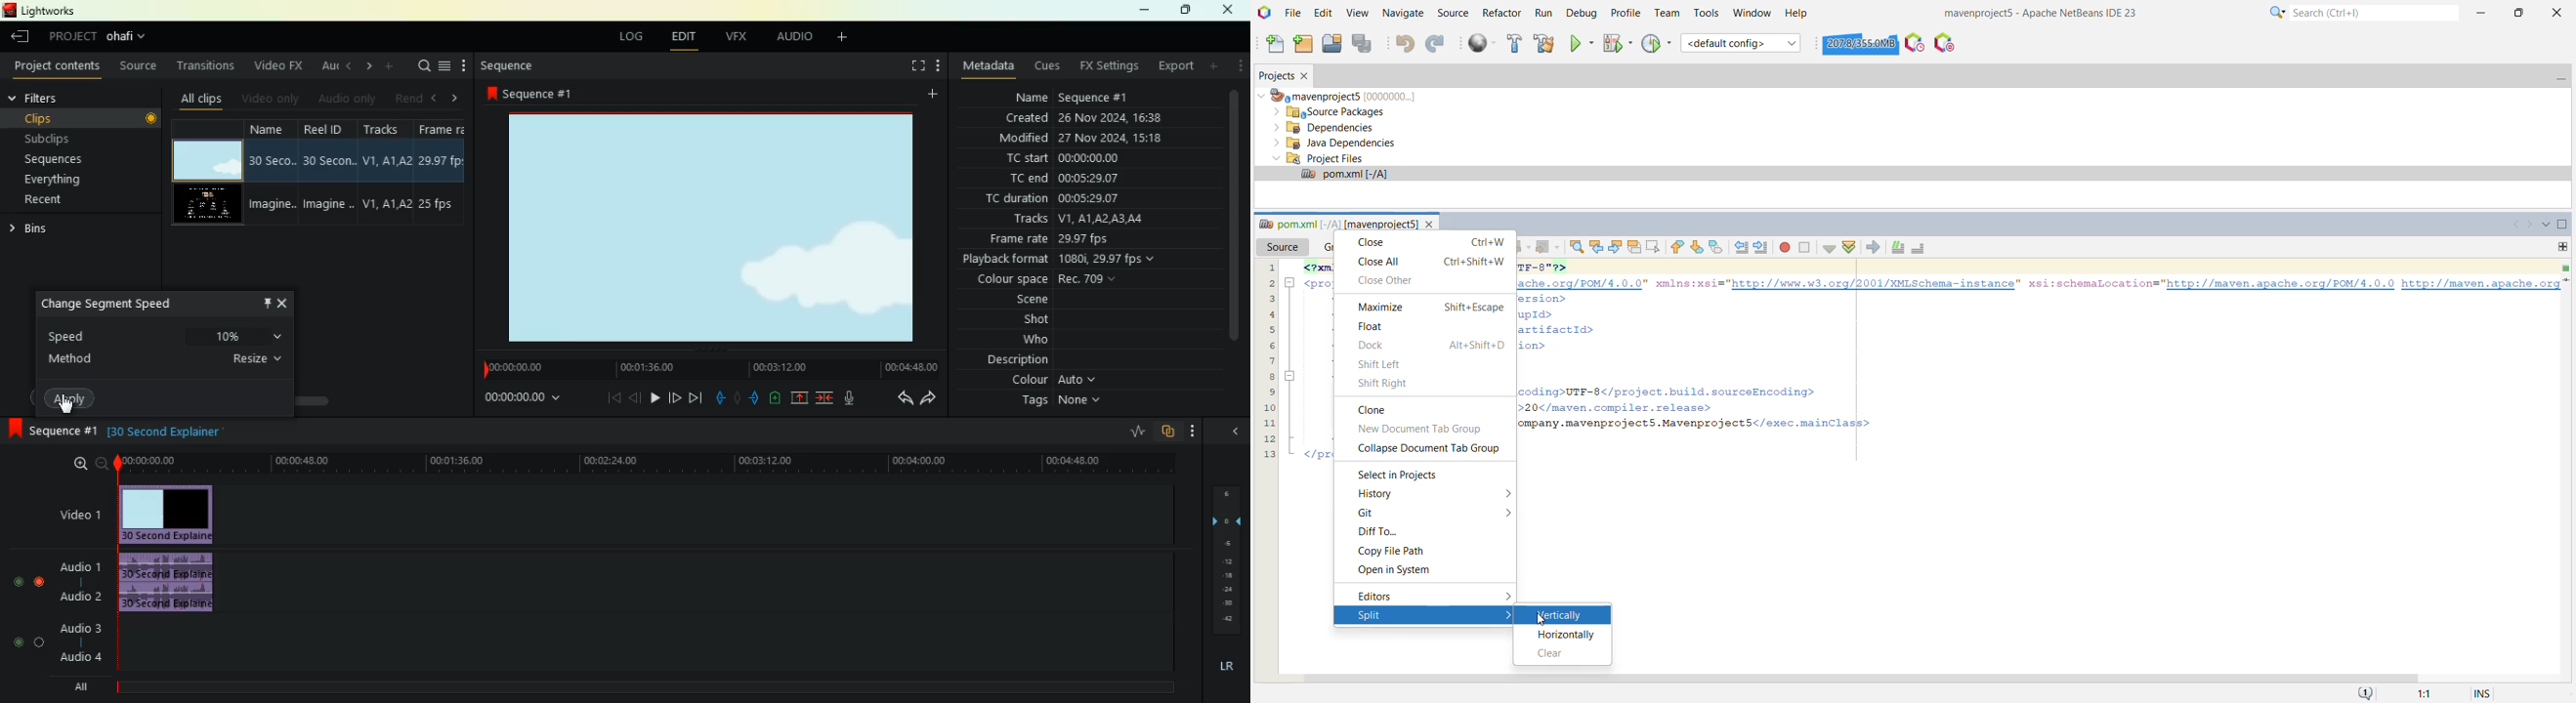 The image size is (2576, 728). I want to click on fx settings, so click(1108, 66).